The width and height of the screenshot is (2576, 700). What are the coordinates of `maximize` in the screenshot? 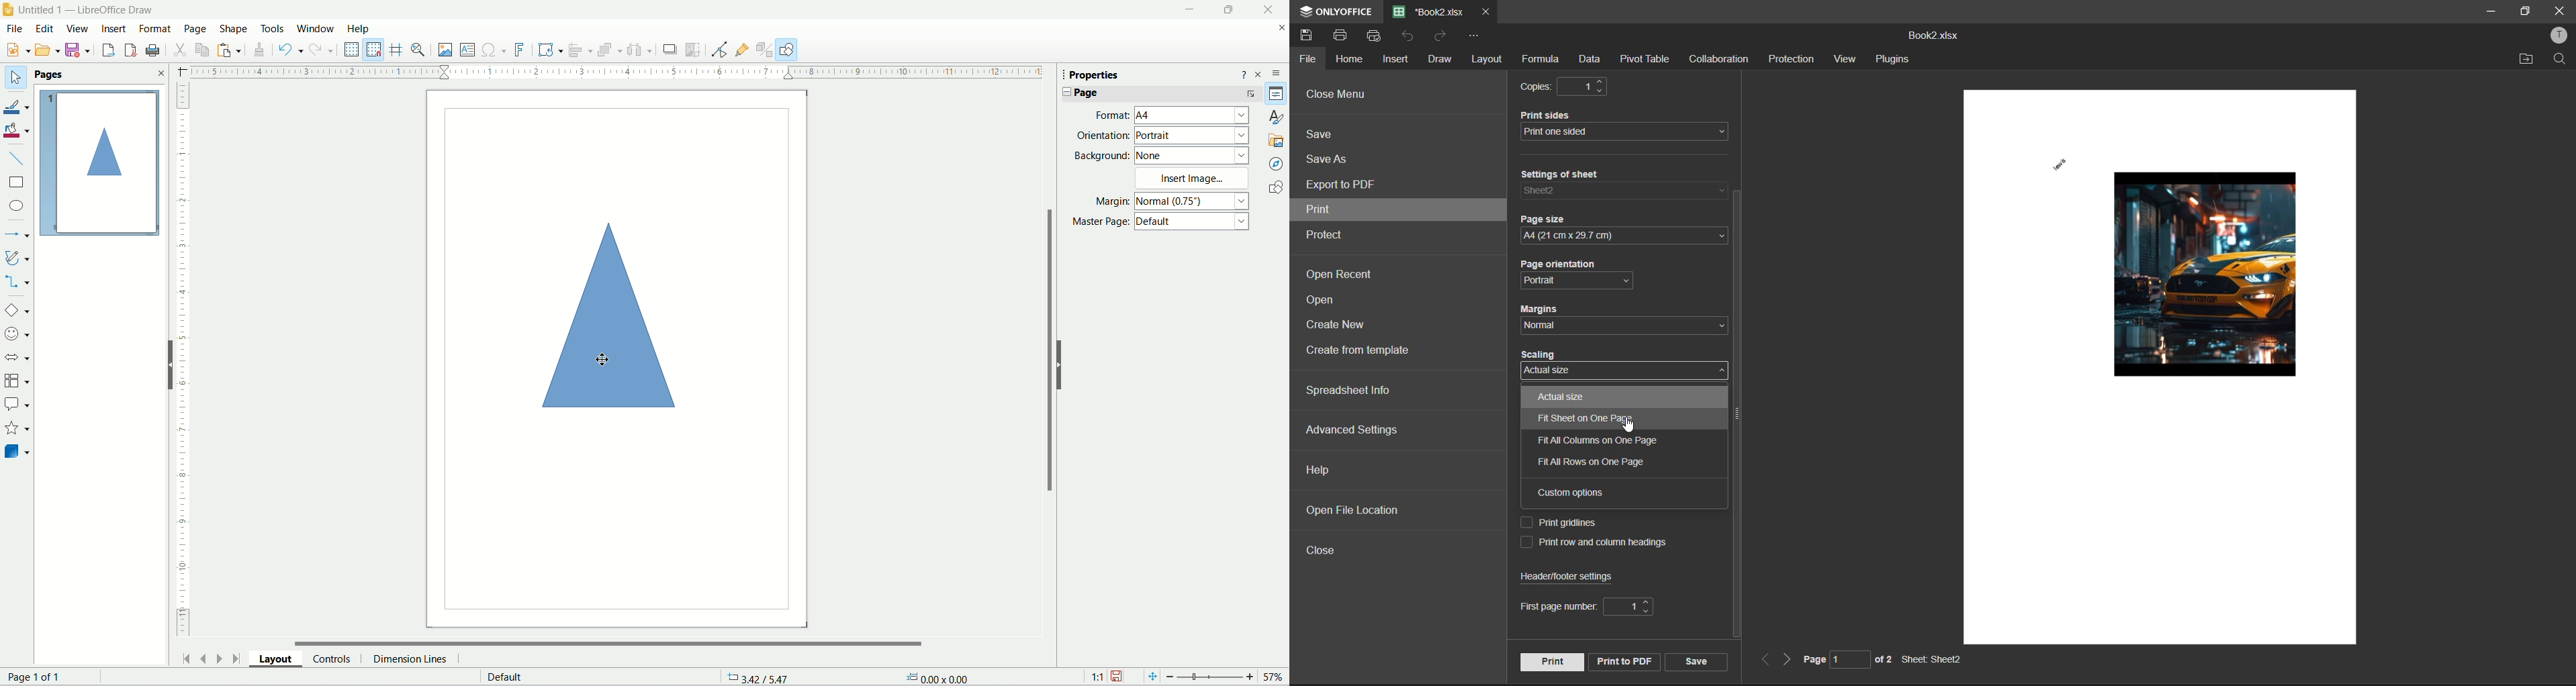 It's located at (2523, 12).